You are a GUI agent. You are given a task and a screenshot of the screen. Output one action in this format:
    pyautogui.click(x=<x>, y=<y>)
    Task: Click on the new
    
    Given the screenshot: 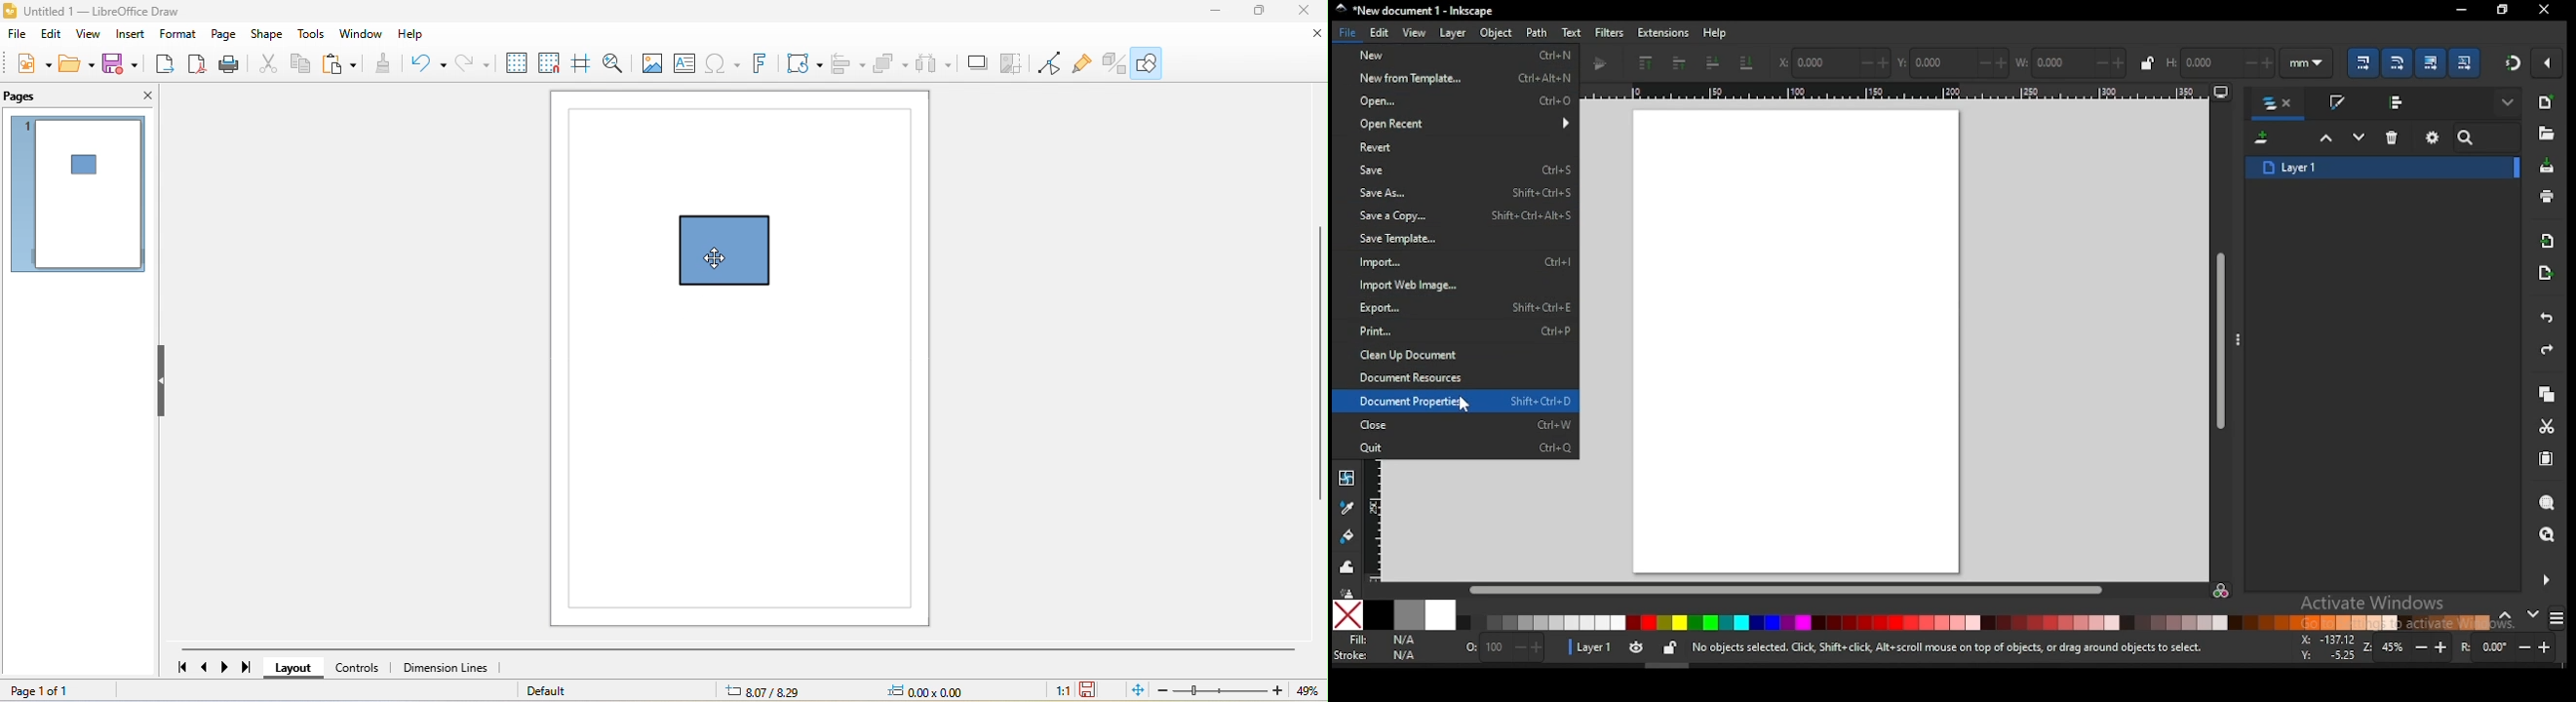 What is the action you would take?
    pyautogui.click(x=2545, y=102)
    